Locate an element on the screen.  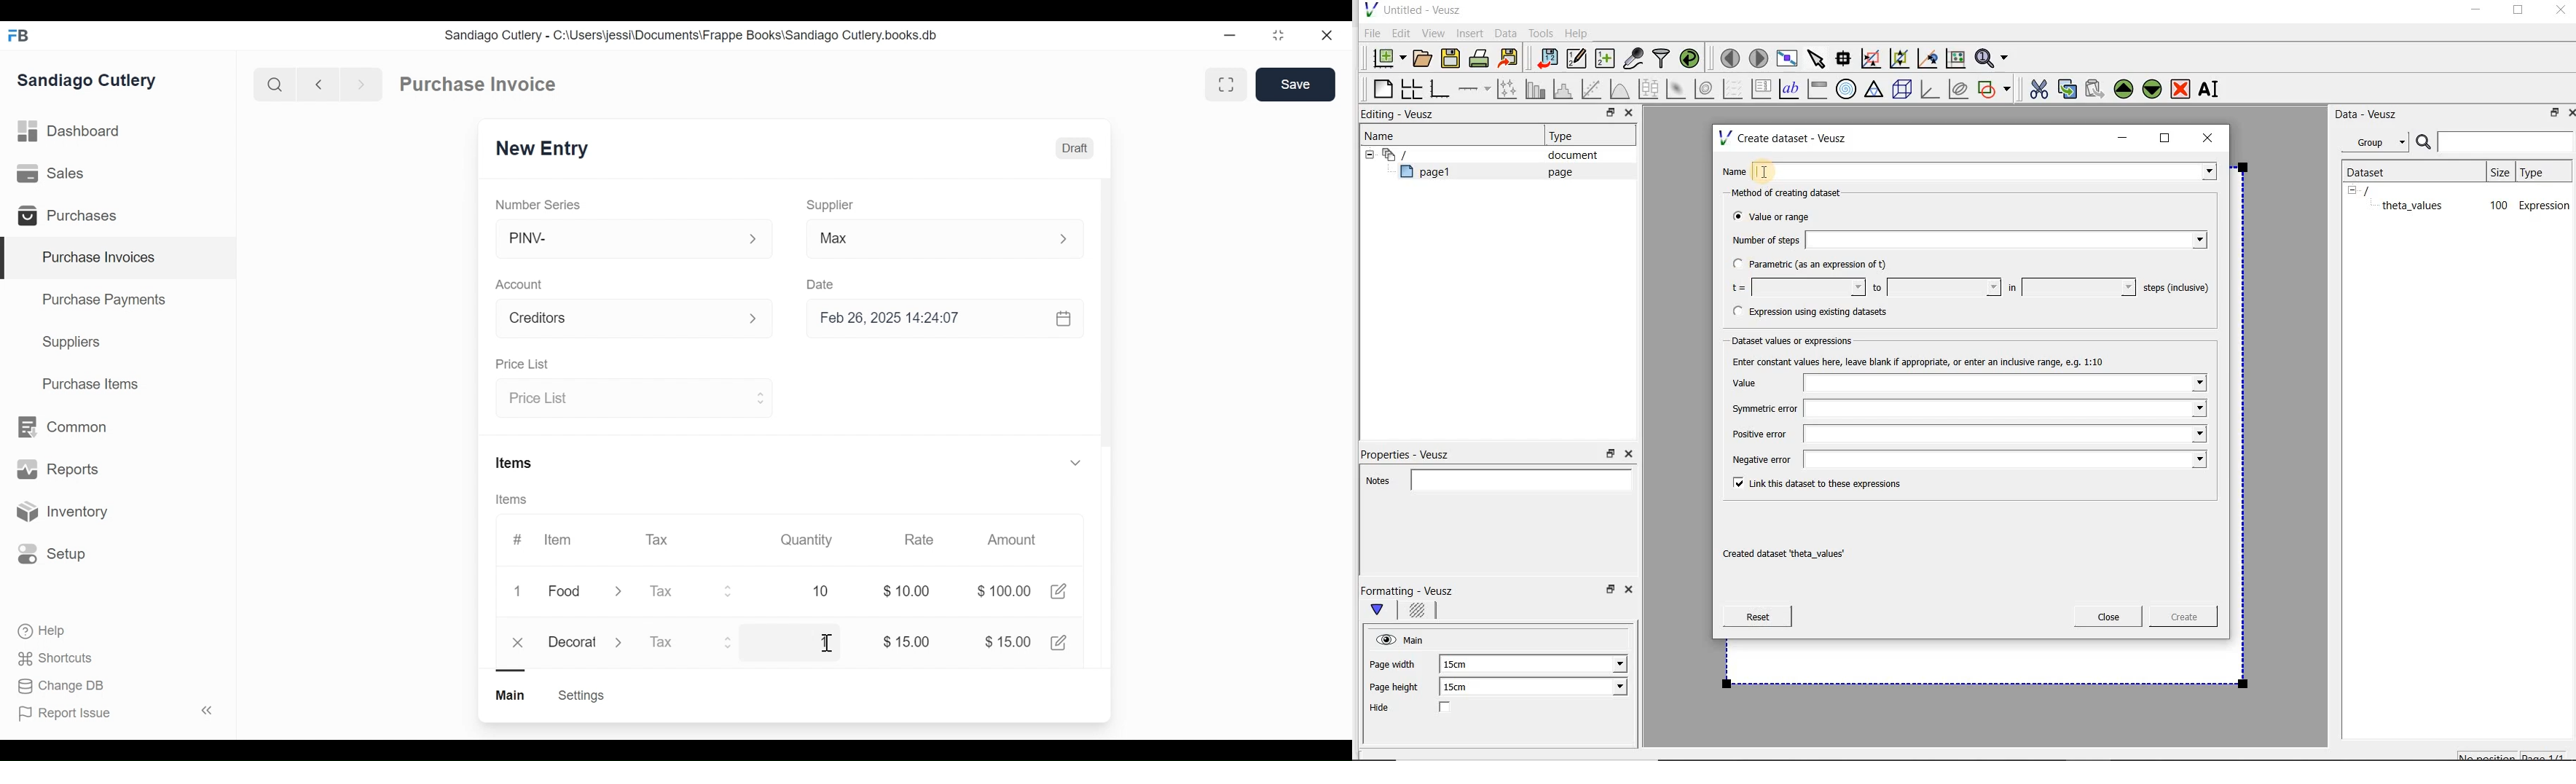
PINV- is located at coordinates (617, 239).